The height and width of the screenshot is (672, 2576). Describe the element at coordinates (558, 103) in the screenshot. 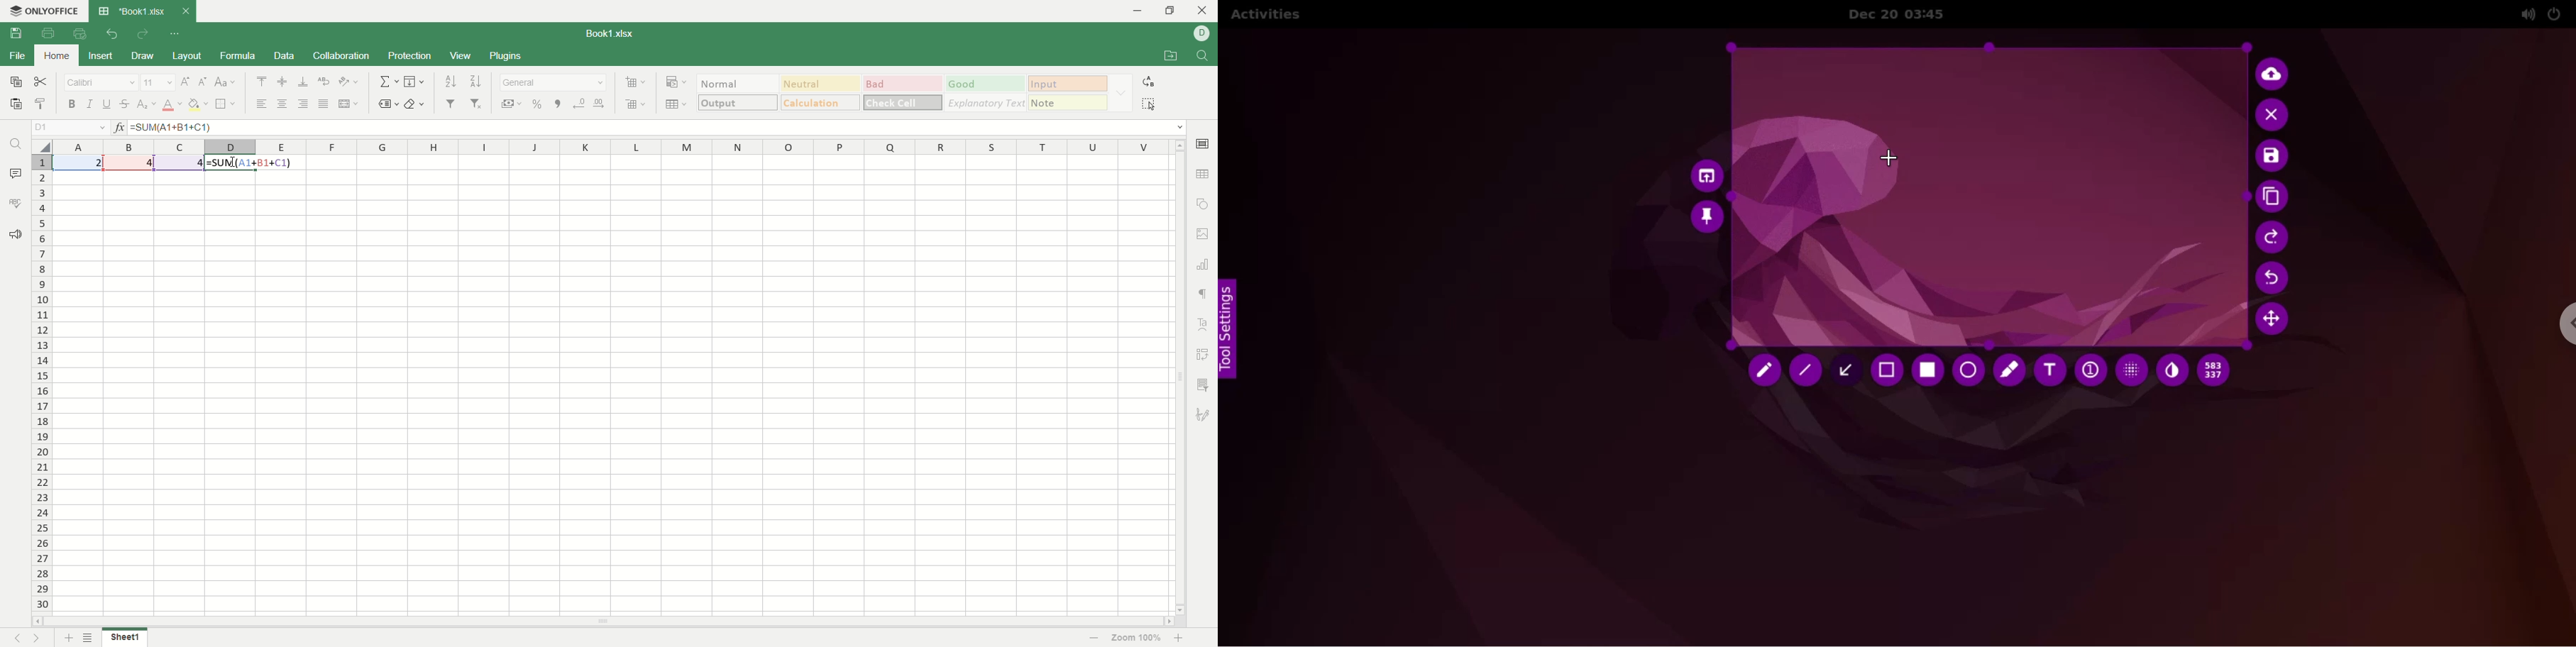

I see `comma style` at that location.